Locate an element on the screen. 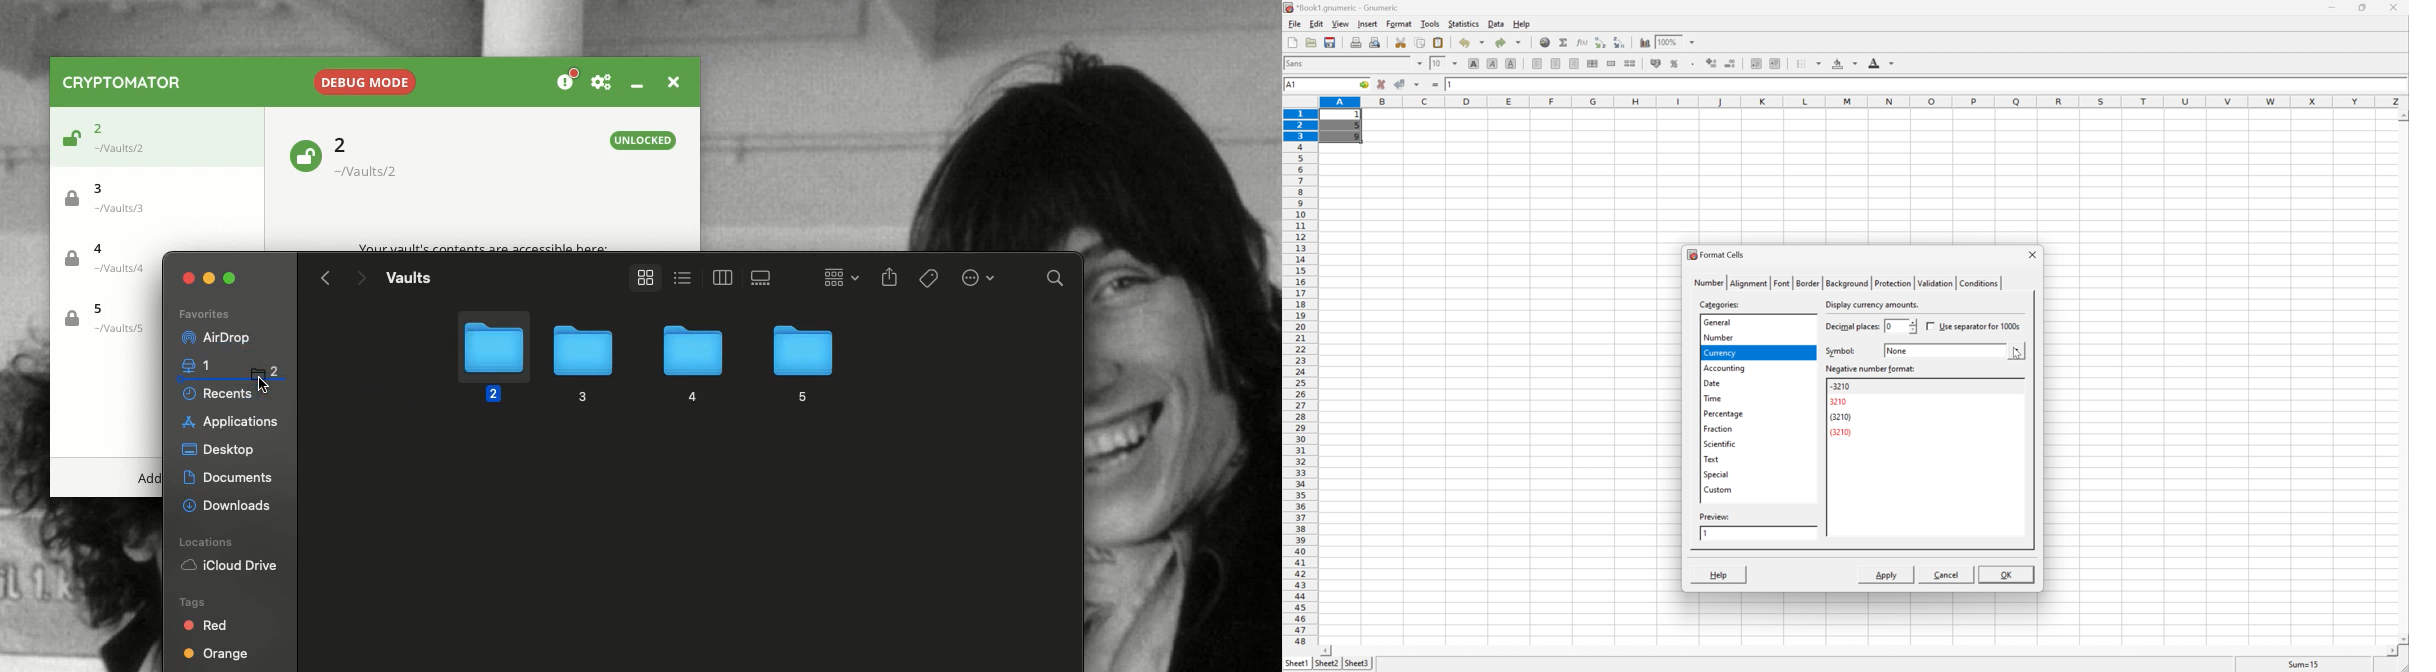 This screenshot has height=672, width=2436. minimize is located at coordinates (2334, 6).